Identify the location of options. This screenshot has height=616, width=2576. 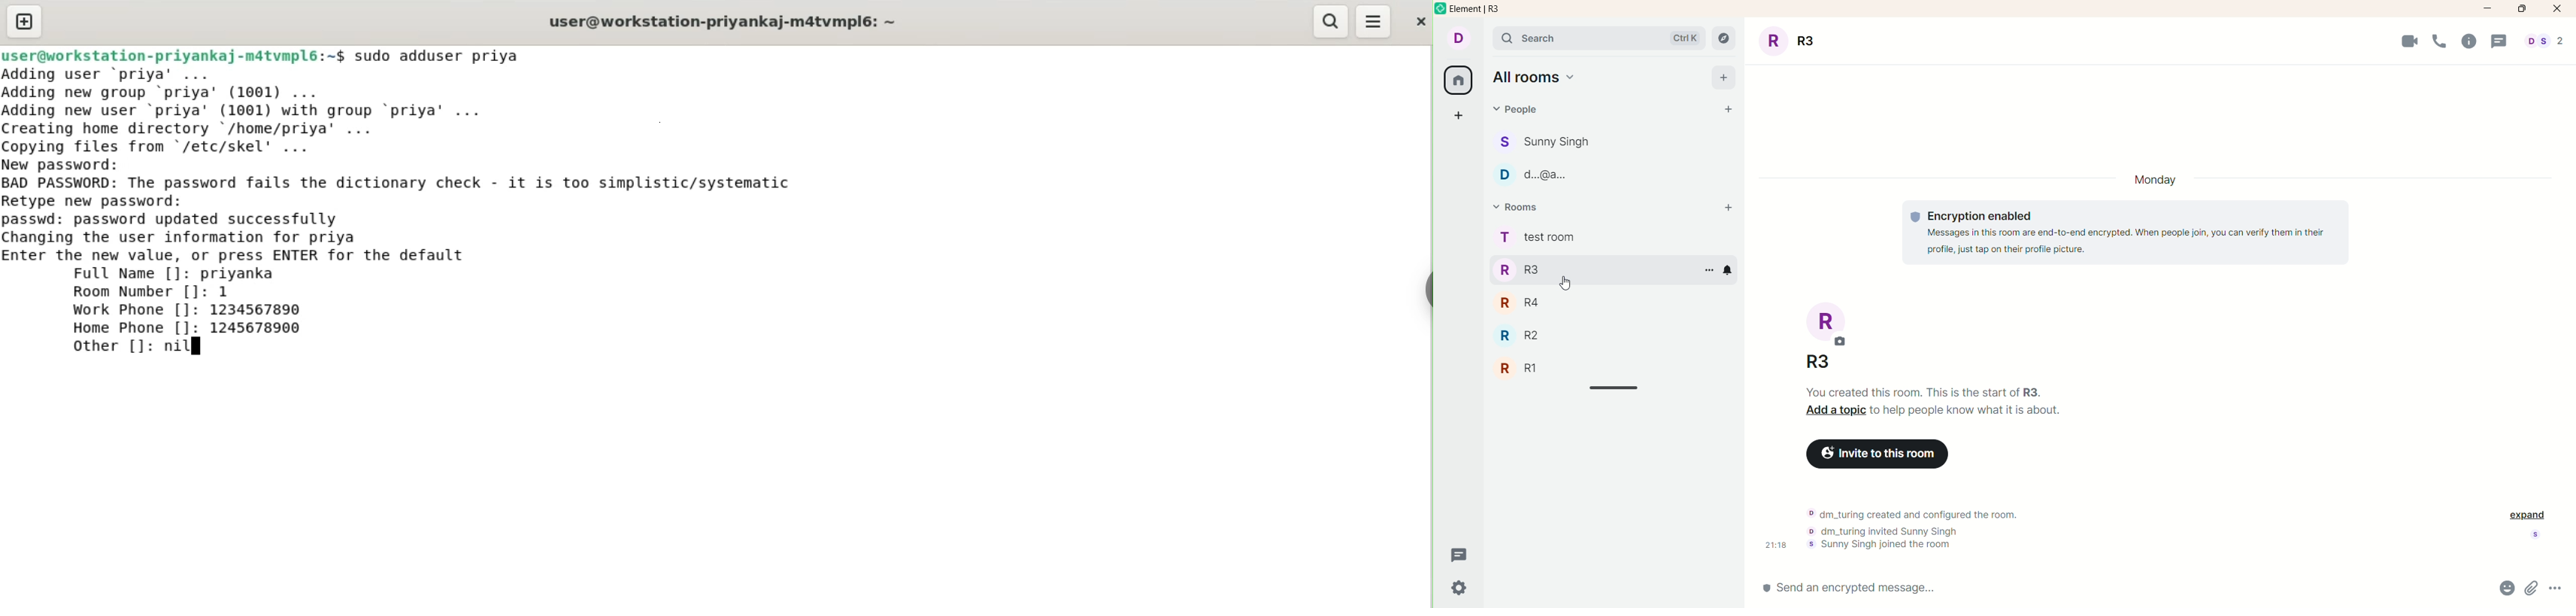
(2558, 588).